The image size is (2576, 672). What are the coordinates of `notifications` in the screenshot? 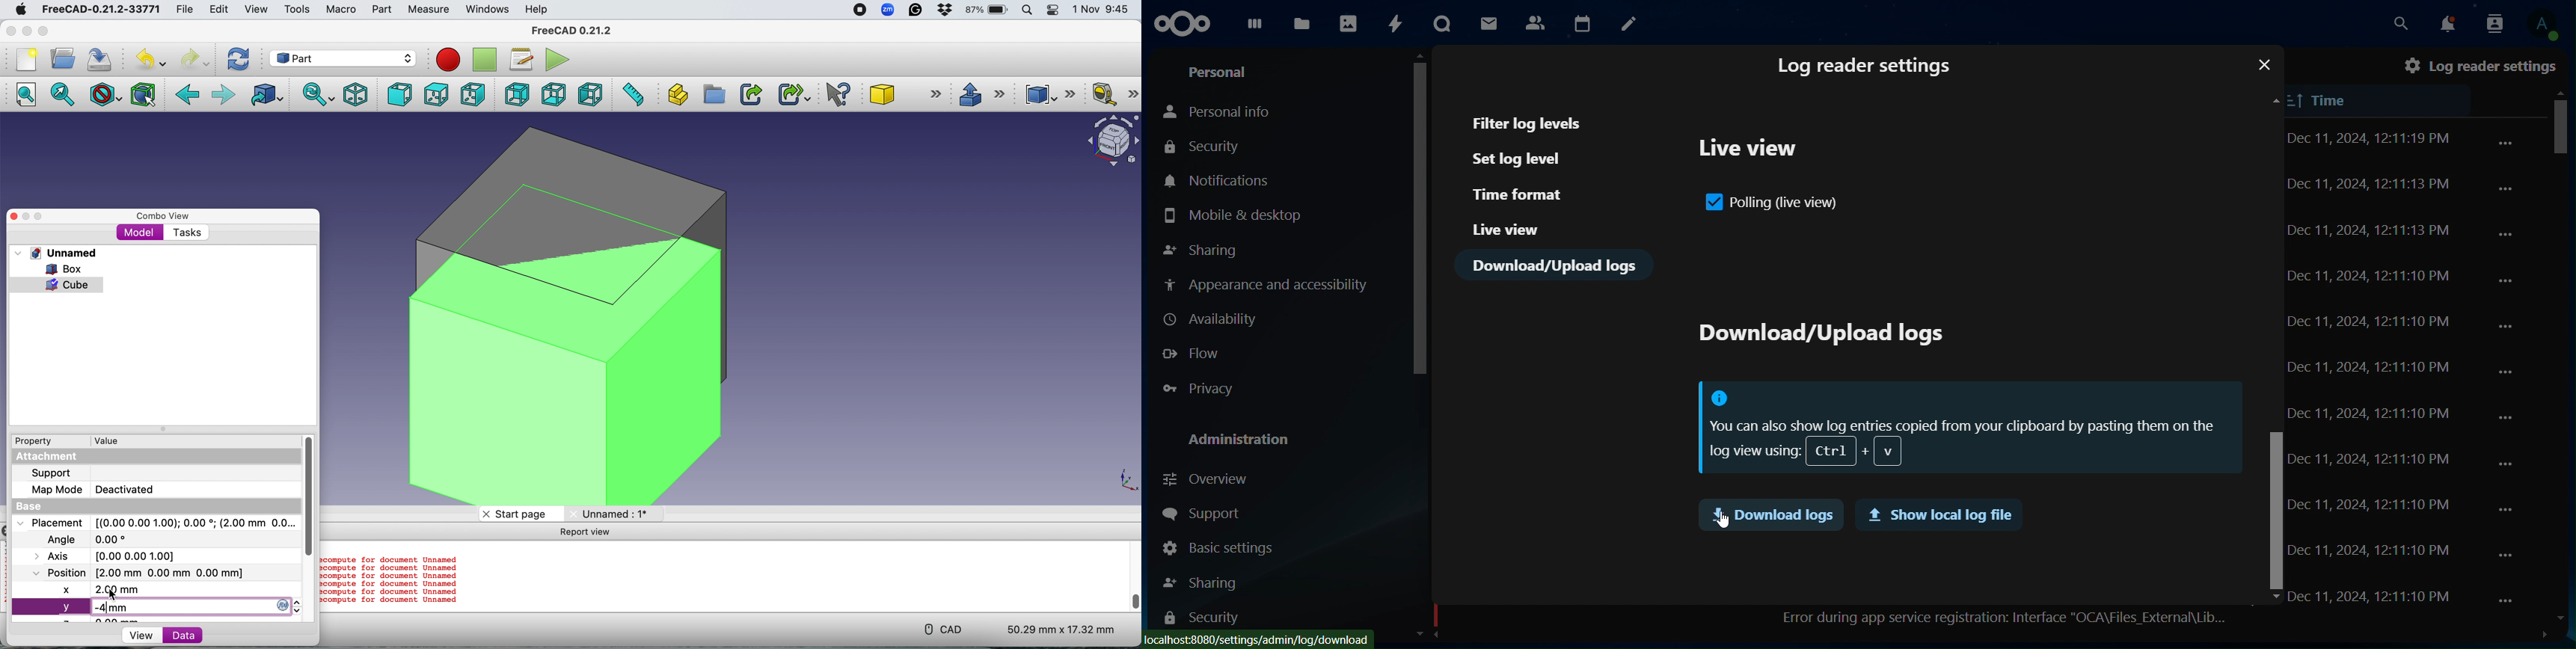 It's located at (1219, 180).